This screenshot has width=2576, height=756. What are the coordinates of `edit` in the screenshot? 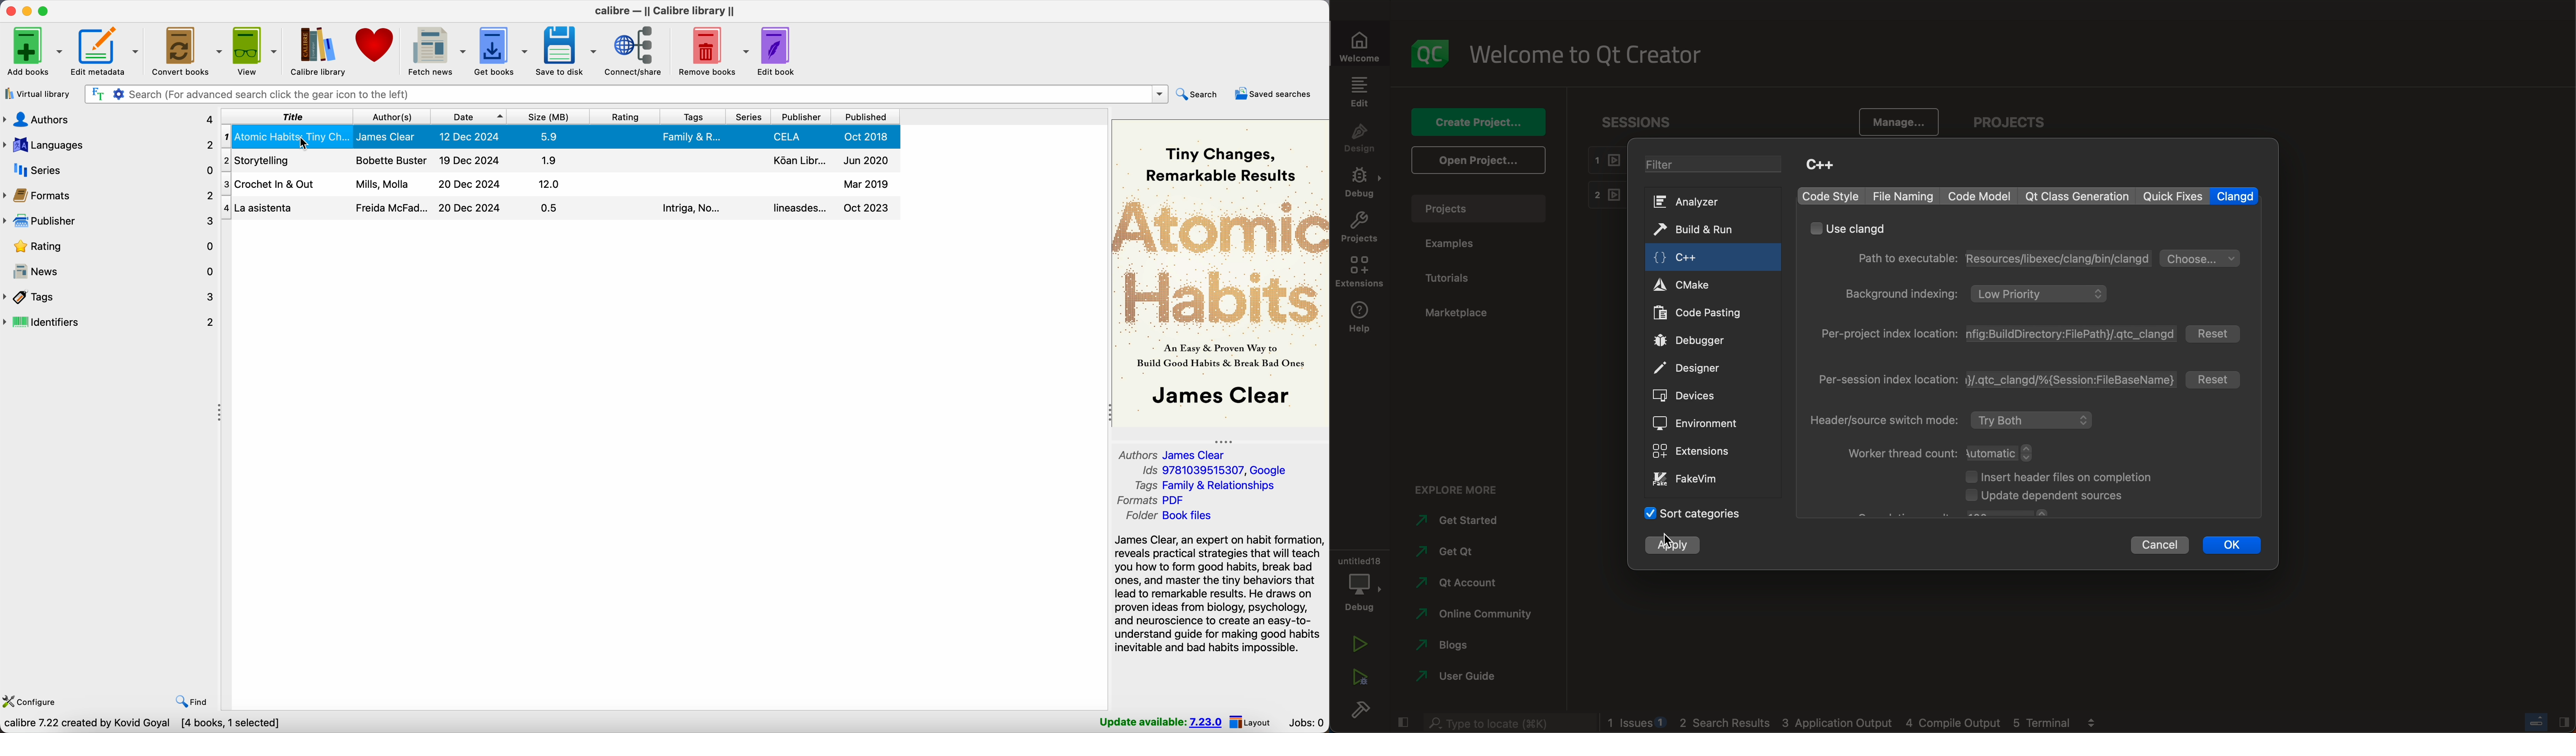 It's located at (1359, 91).